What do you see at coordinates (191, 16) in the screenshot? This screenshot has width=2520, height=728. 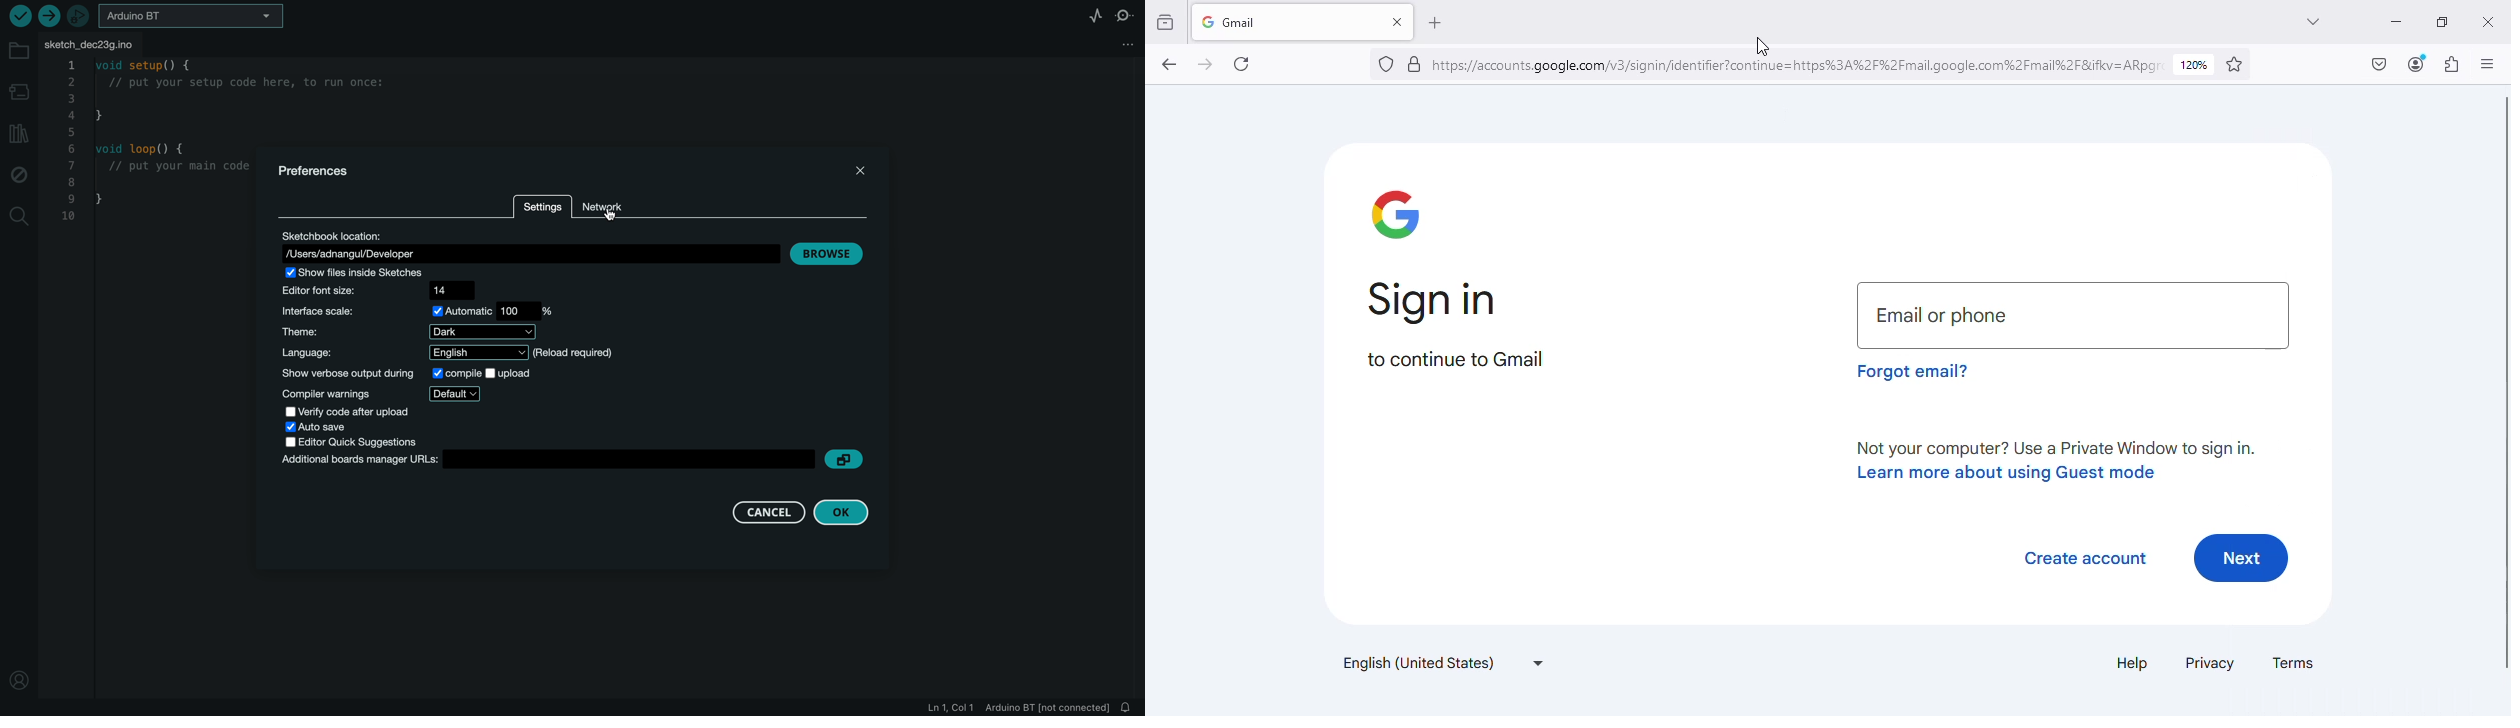 I see `board selecter` at bounding box center [191, 16].